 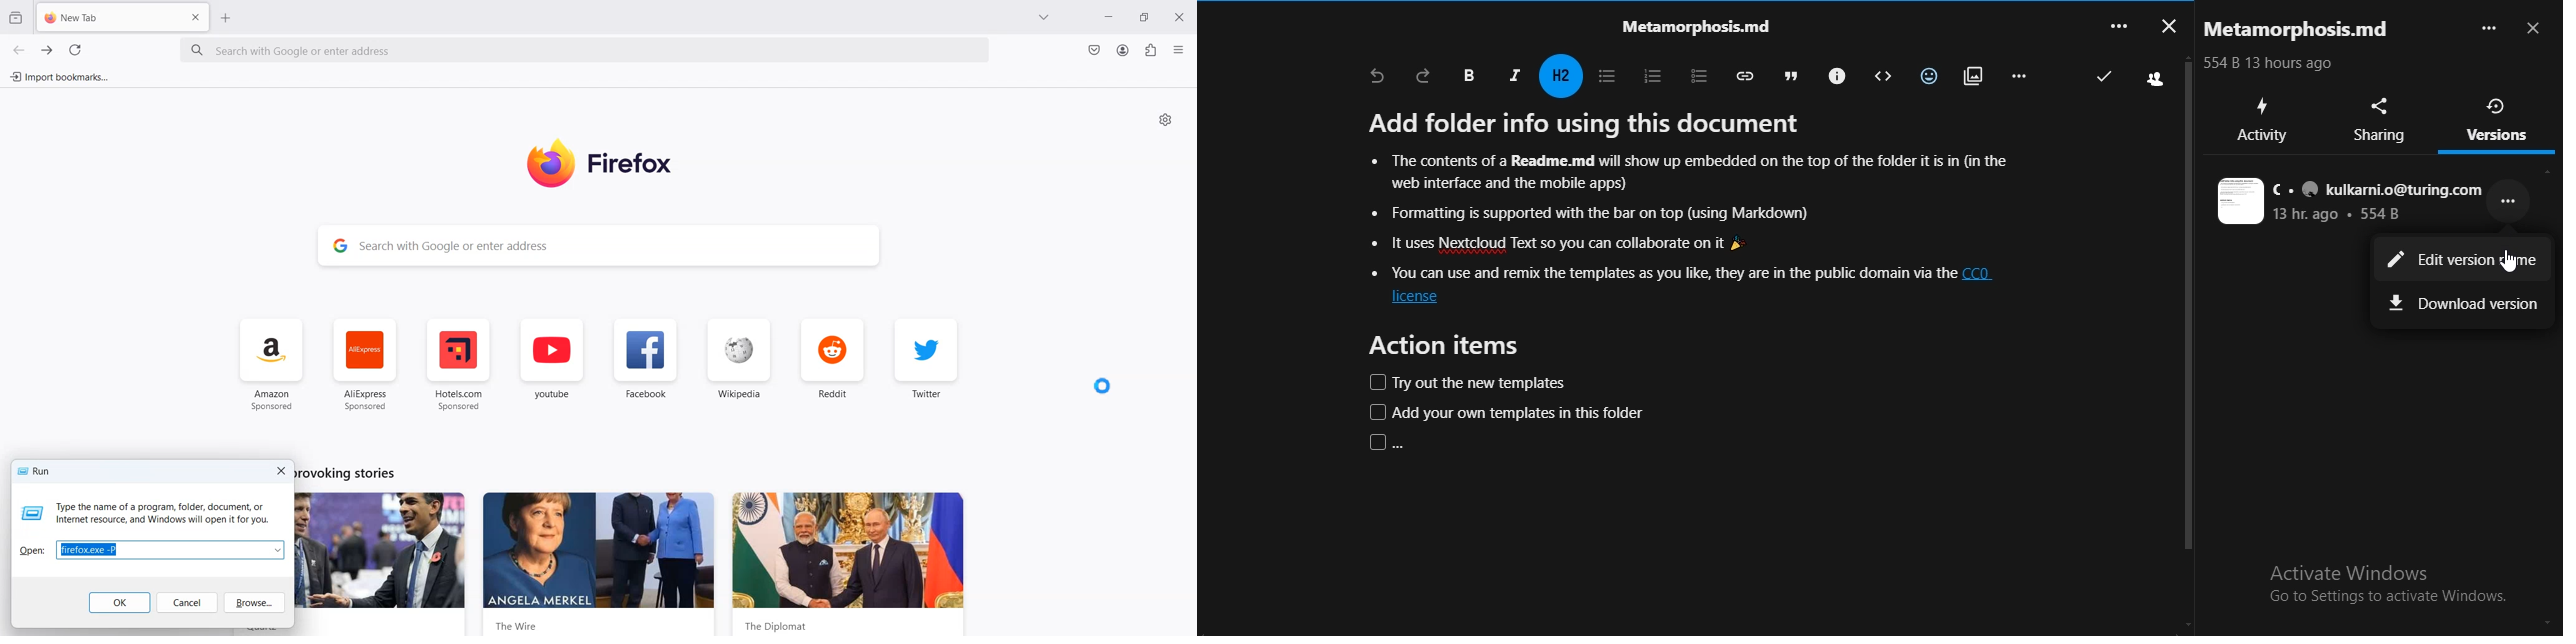 I want to click on more options, so click(x=2513, y=208).